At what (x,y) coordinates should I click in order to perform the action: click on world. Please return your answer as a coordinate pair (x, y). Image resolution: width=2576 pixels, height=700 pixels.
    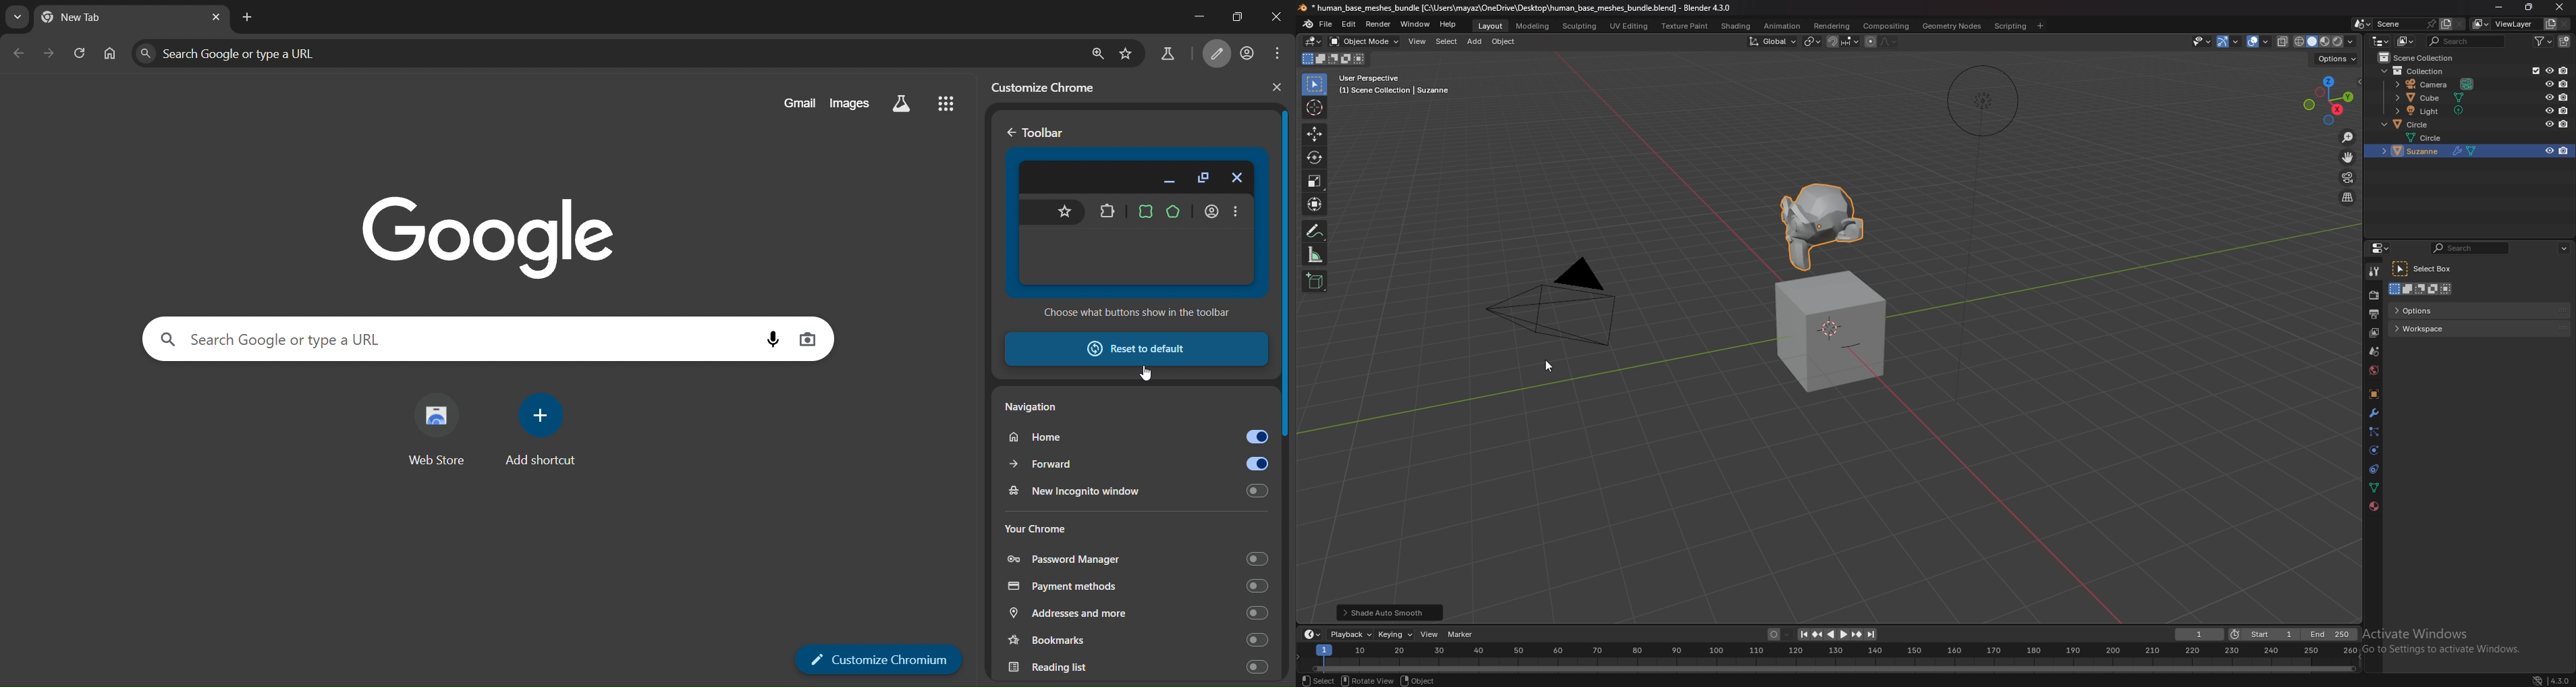
    Looking at the image, I should click on (2374, 371).